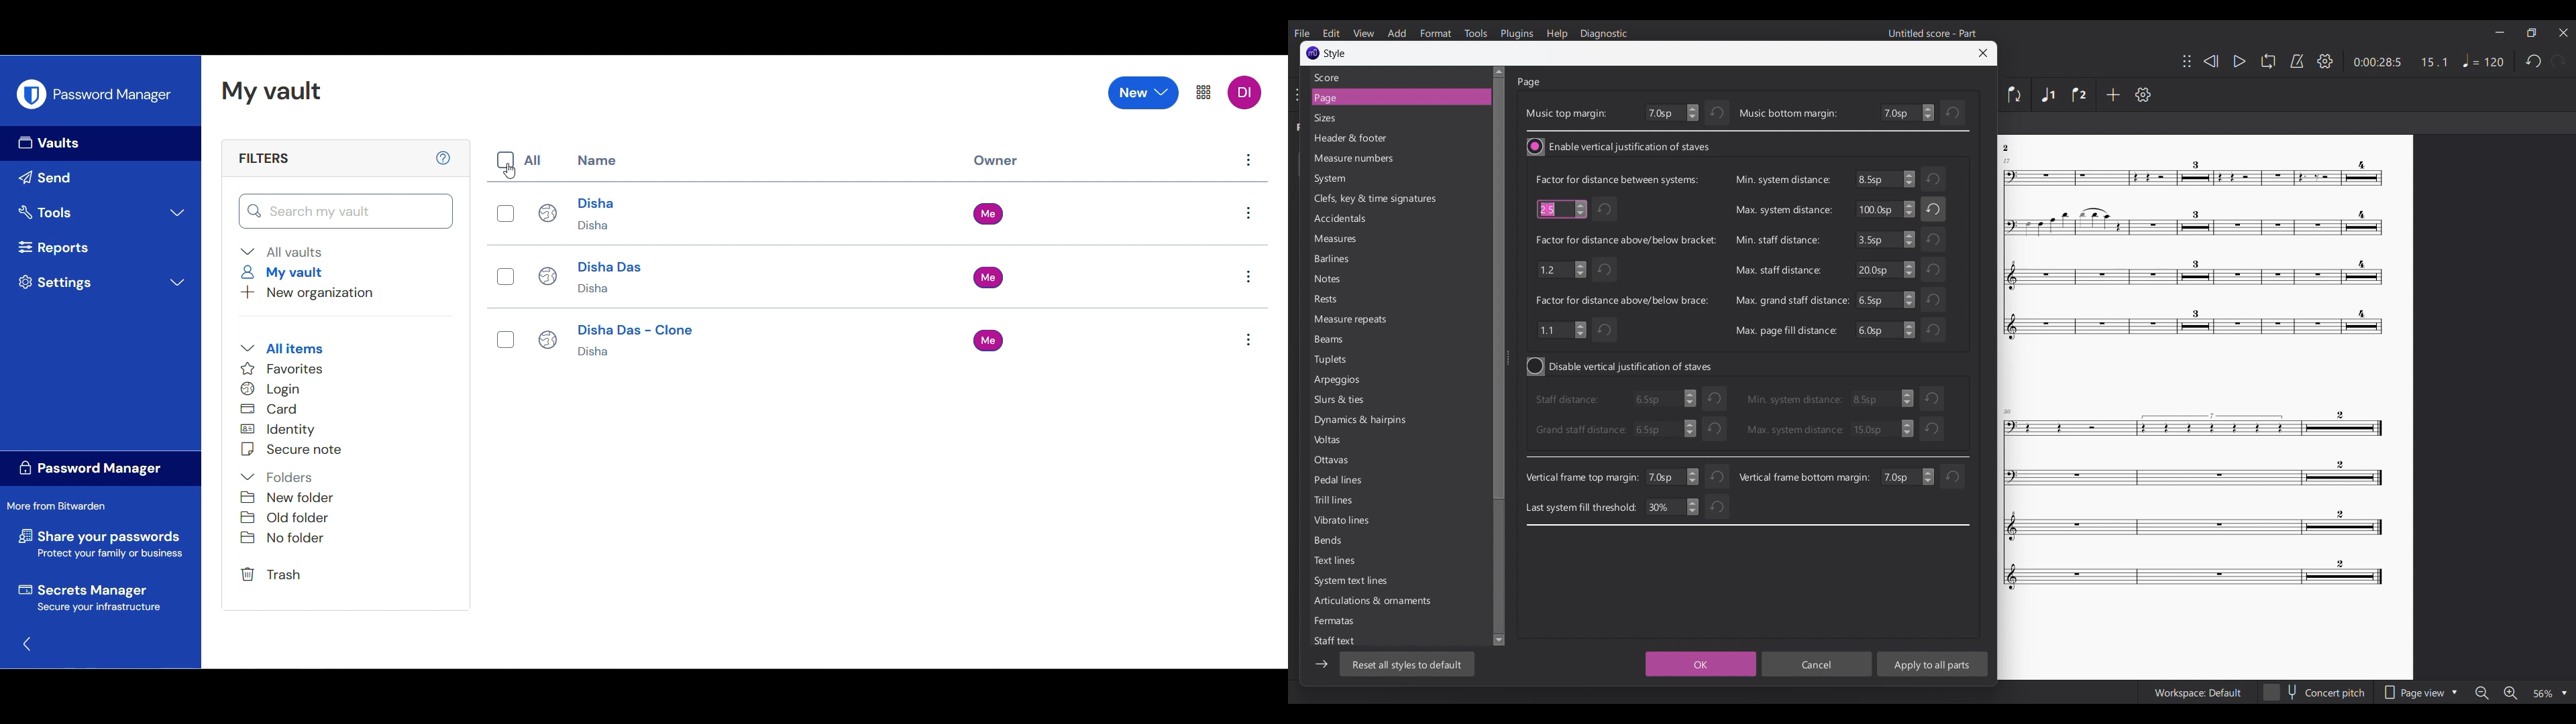 This screenshot has height=728, width=2576. I want to click on Top margin settings, so click(1672, 113).